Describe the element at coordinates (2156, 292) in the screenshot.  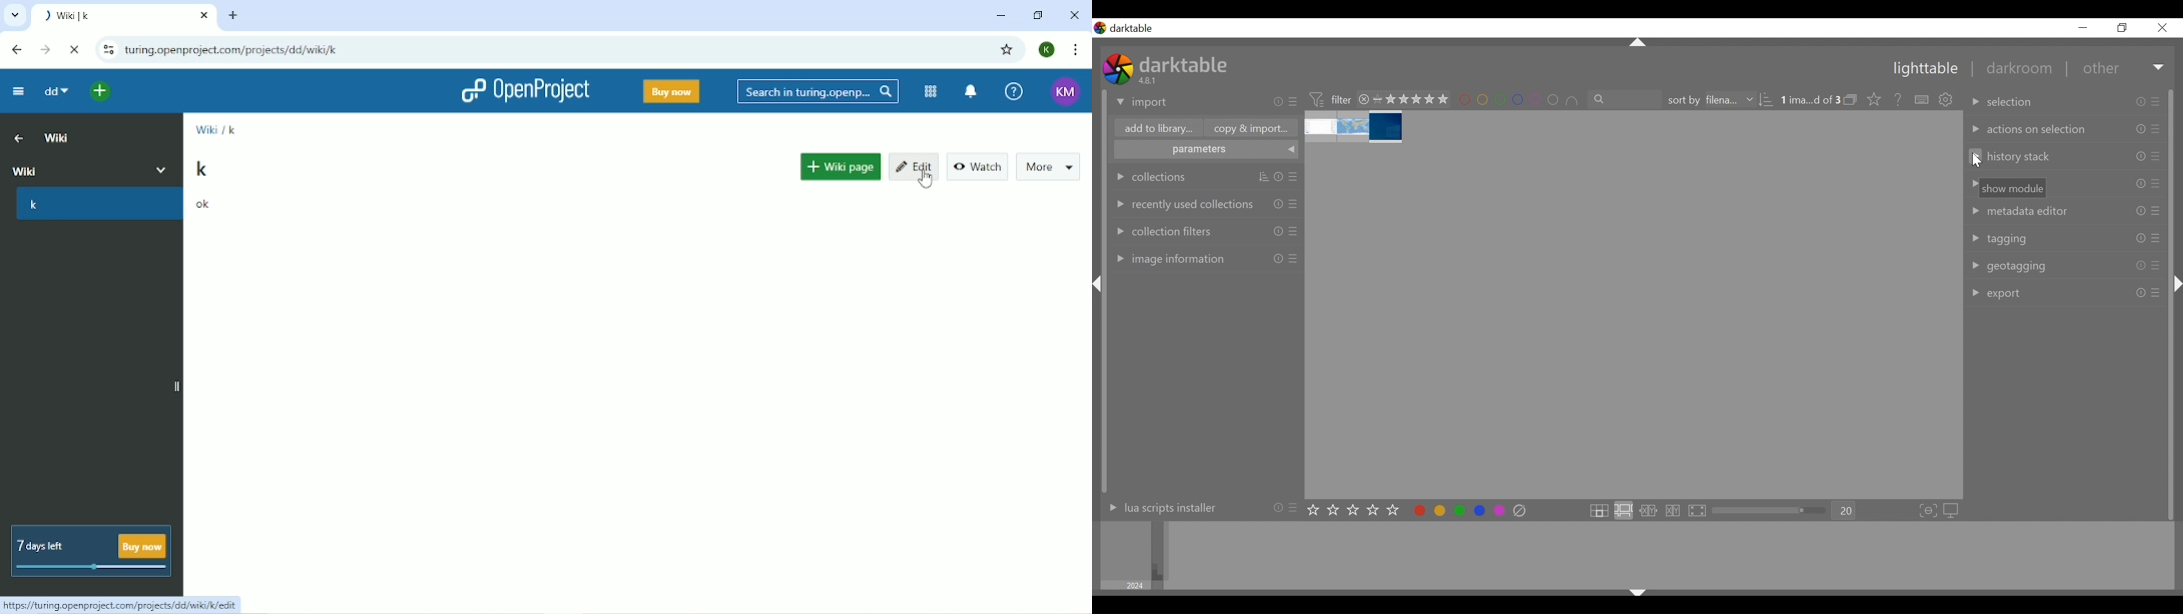
I see `presets` at that location.